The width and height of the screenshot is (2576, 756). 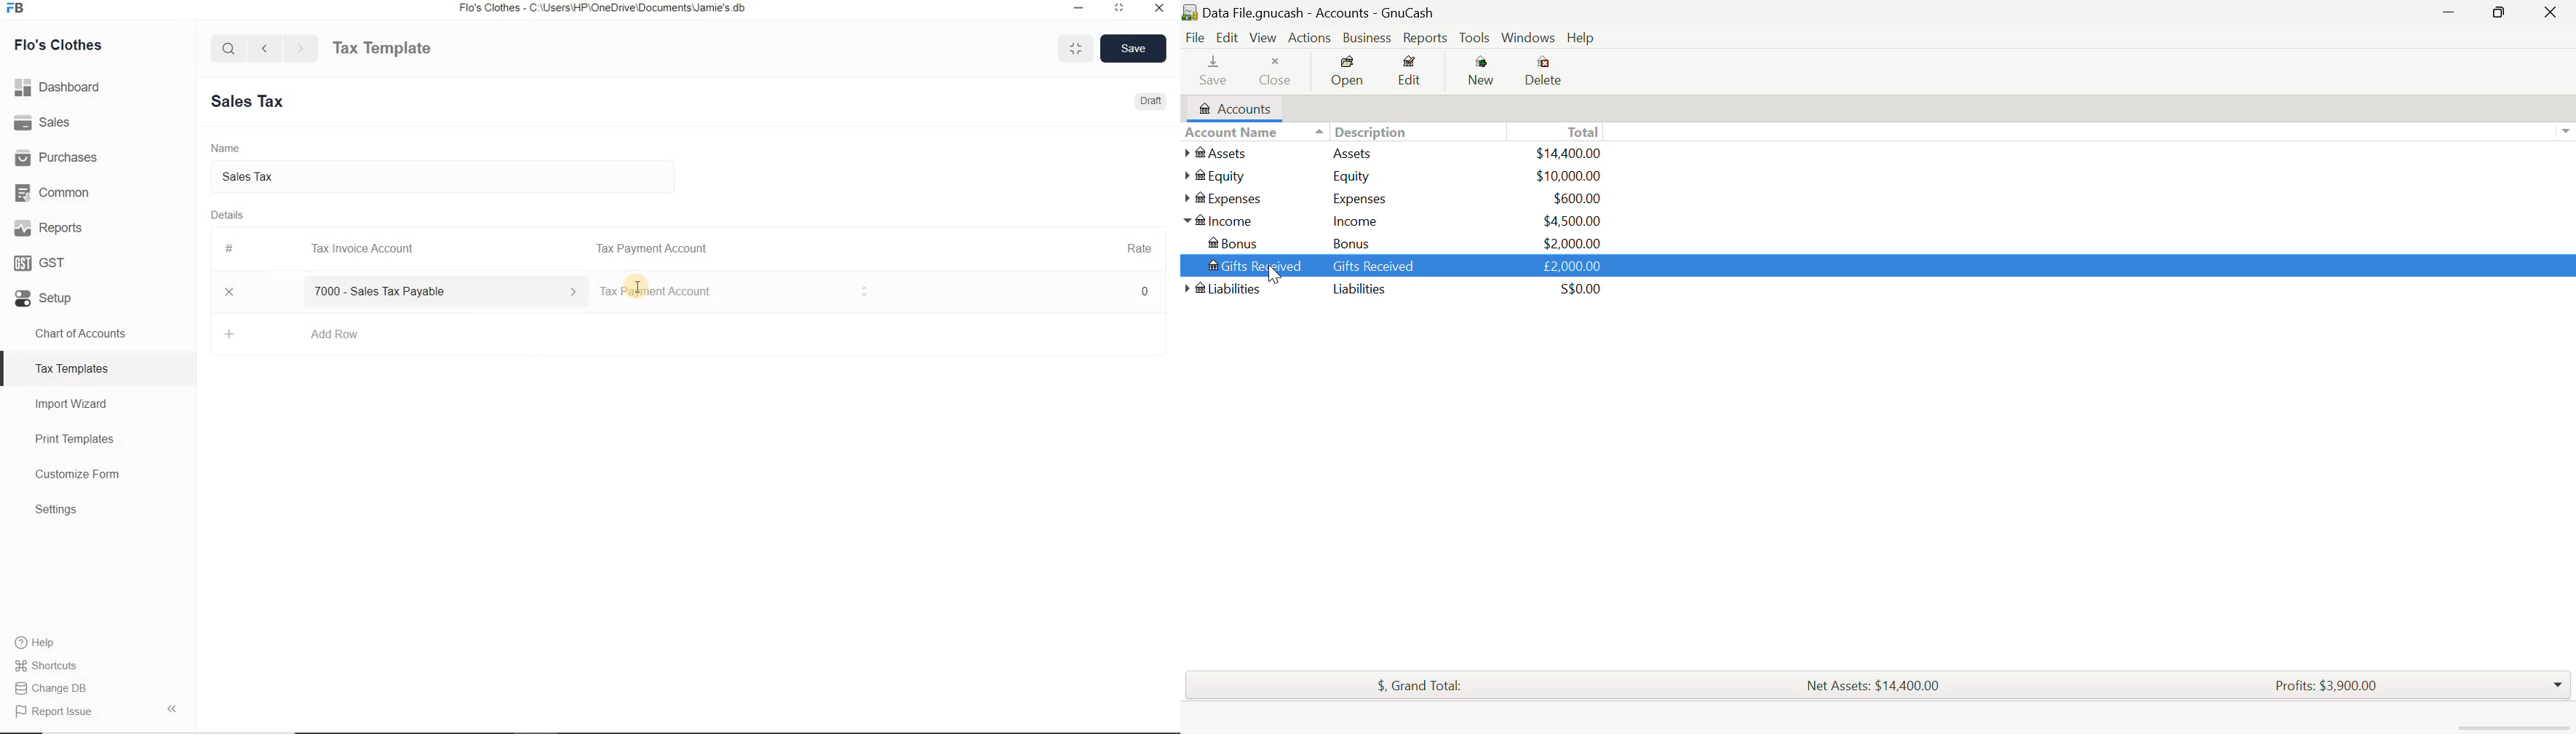 What do you see at coordinates (98, 87) in the screenshot?
I see `Dashboard` at bounding box center [98, 87].